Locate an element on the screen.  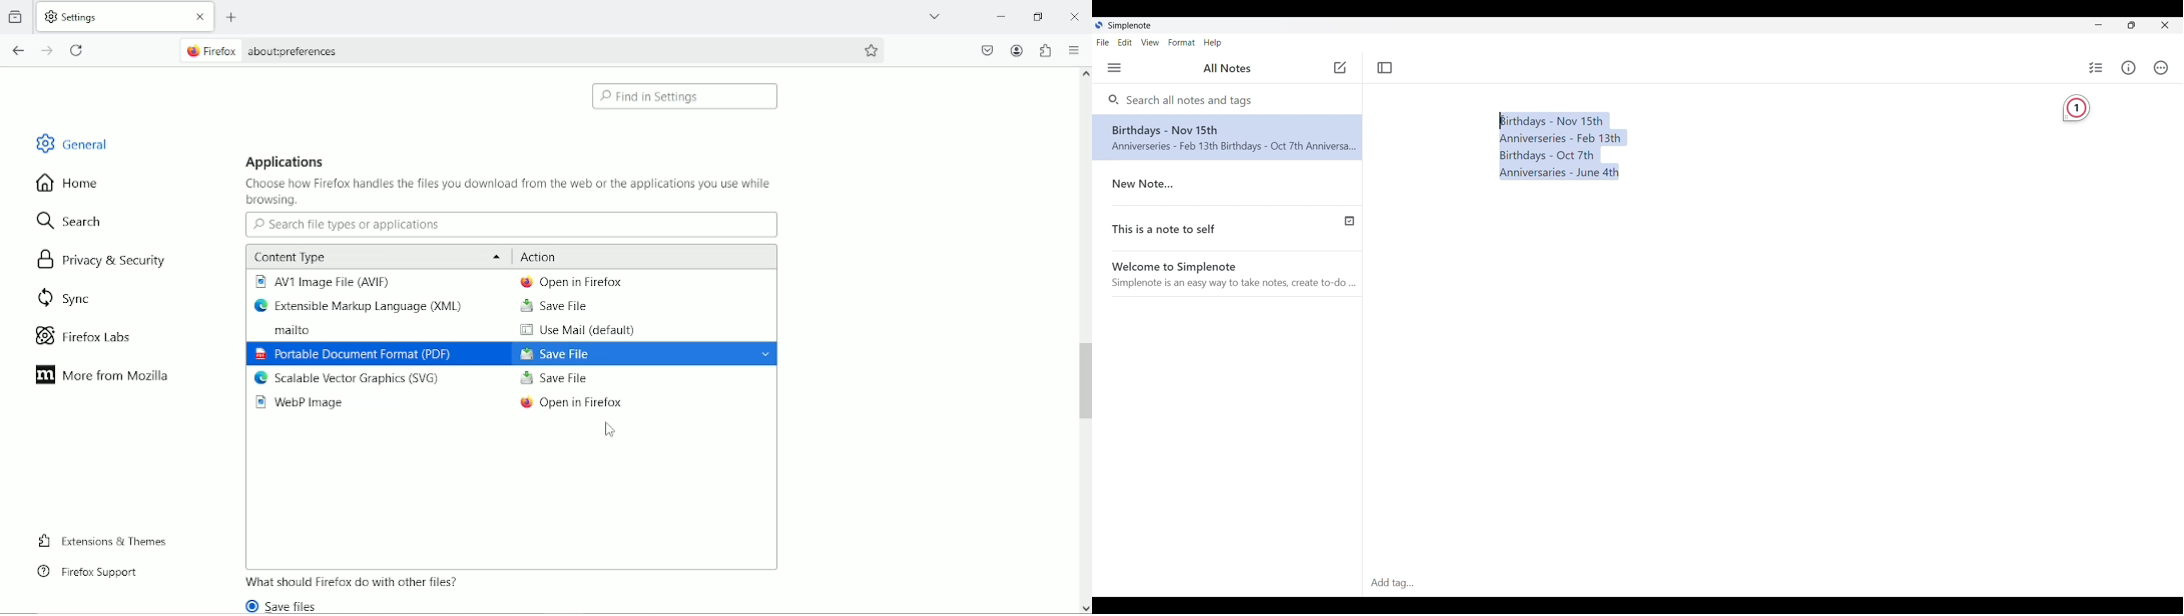
Content type is located at coordinates (374, 256).